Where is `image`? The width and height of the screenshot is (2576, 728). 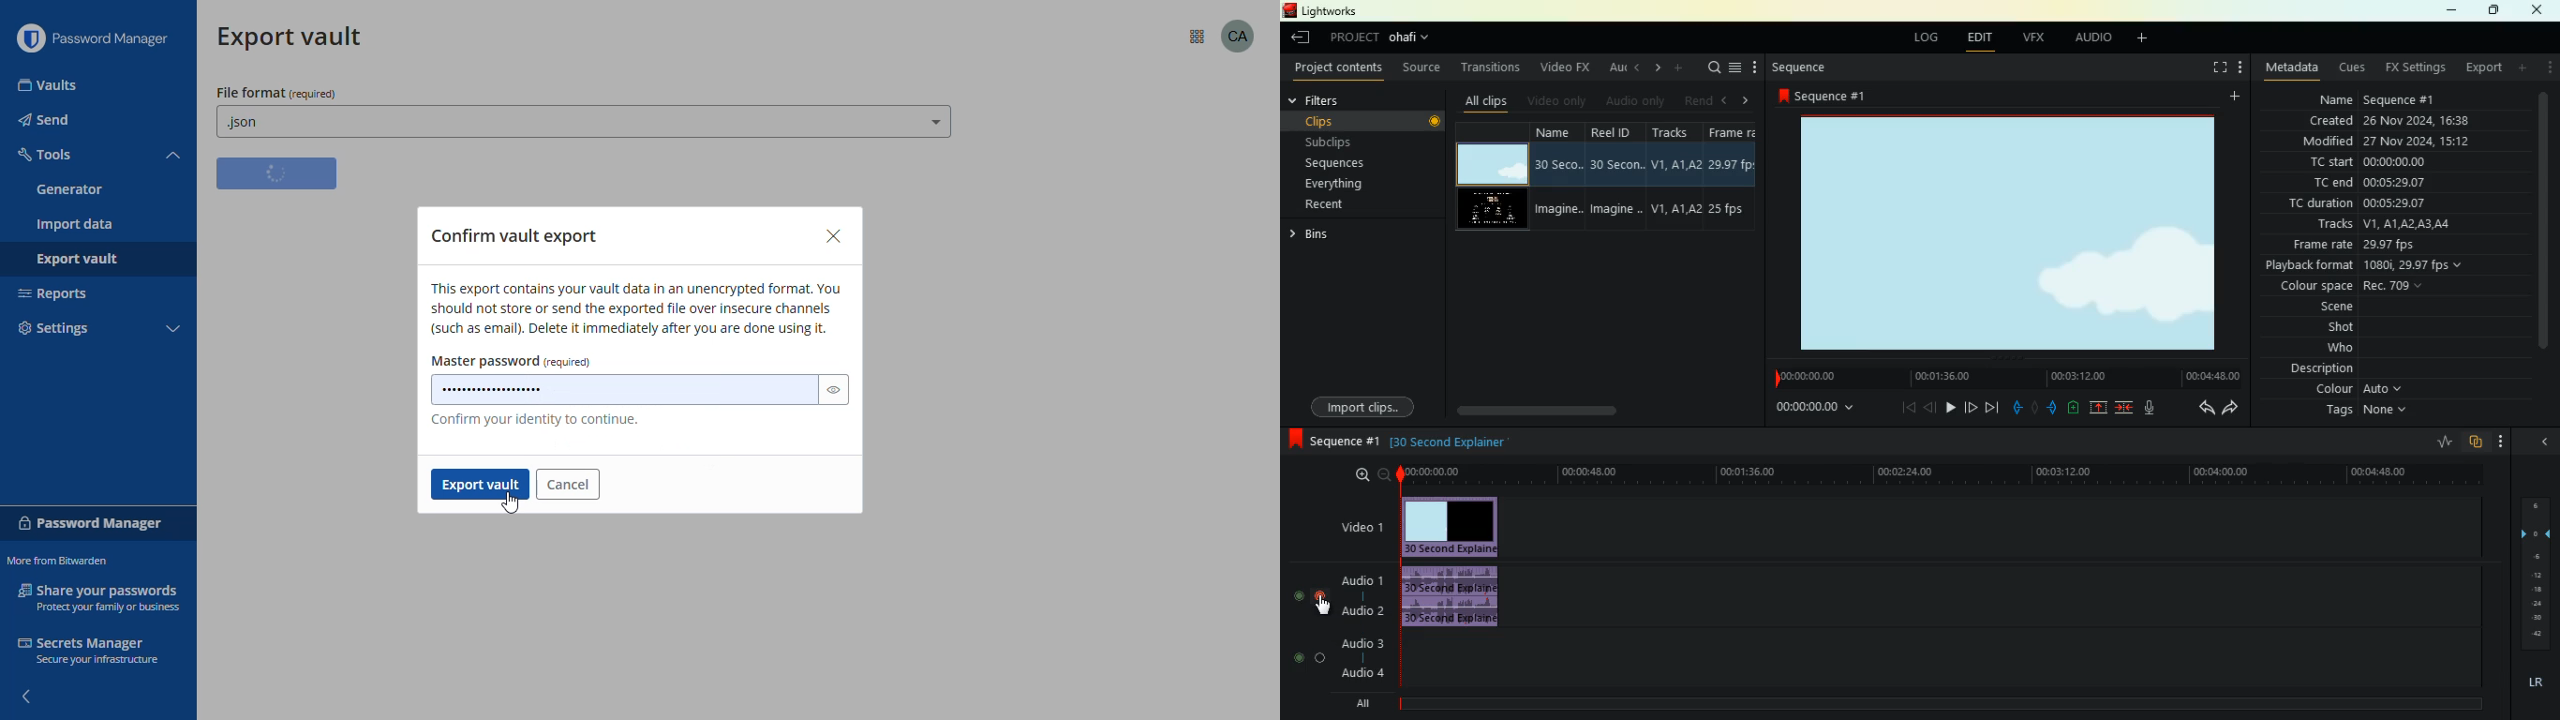
image is located at coordinates (1999, 233).